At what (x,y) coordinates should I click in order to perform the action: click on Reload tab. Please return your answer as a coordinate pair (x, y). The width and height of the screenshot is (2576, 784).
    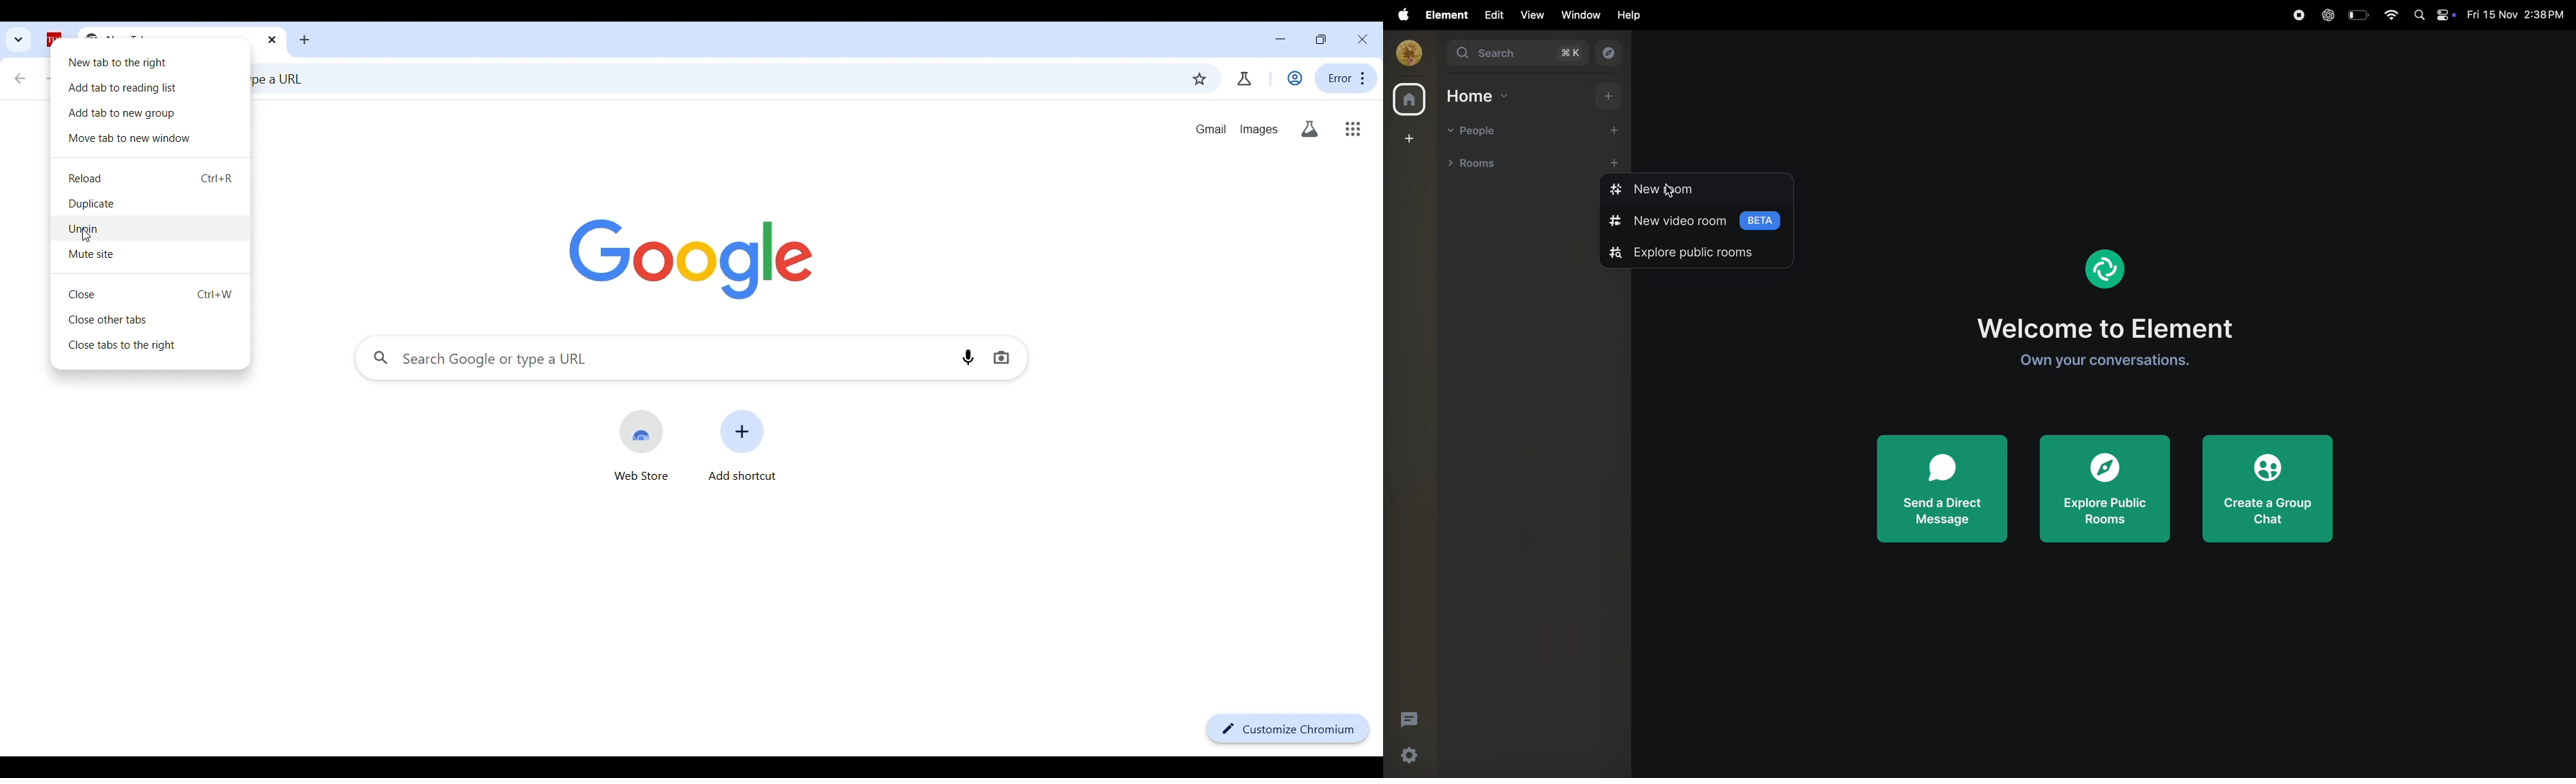
    Looking at the image, I should click on (153, 178).